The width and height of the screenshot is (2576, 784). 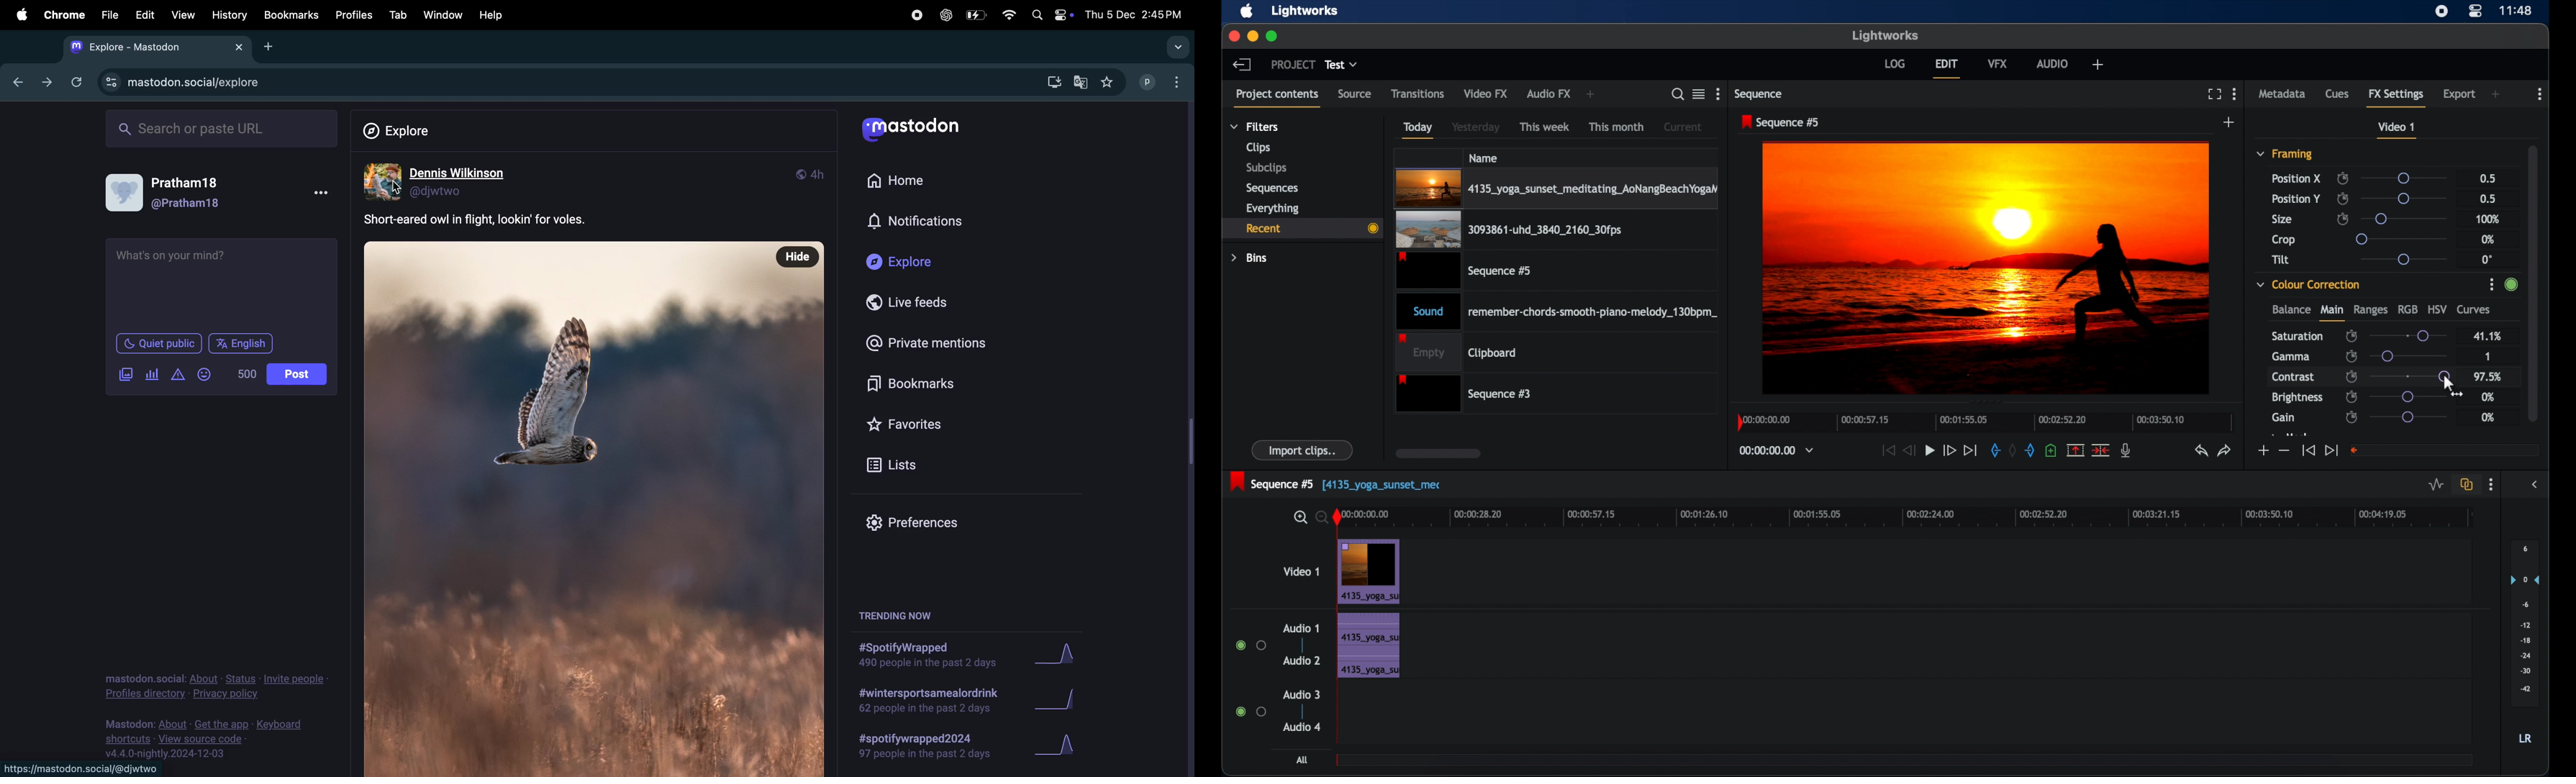 I want to click on Graph, so click(x=1053, y=654).